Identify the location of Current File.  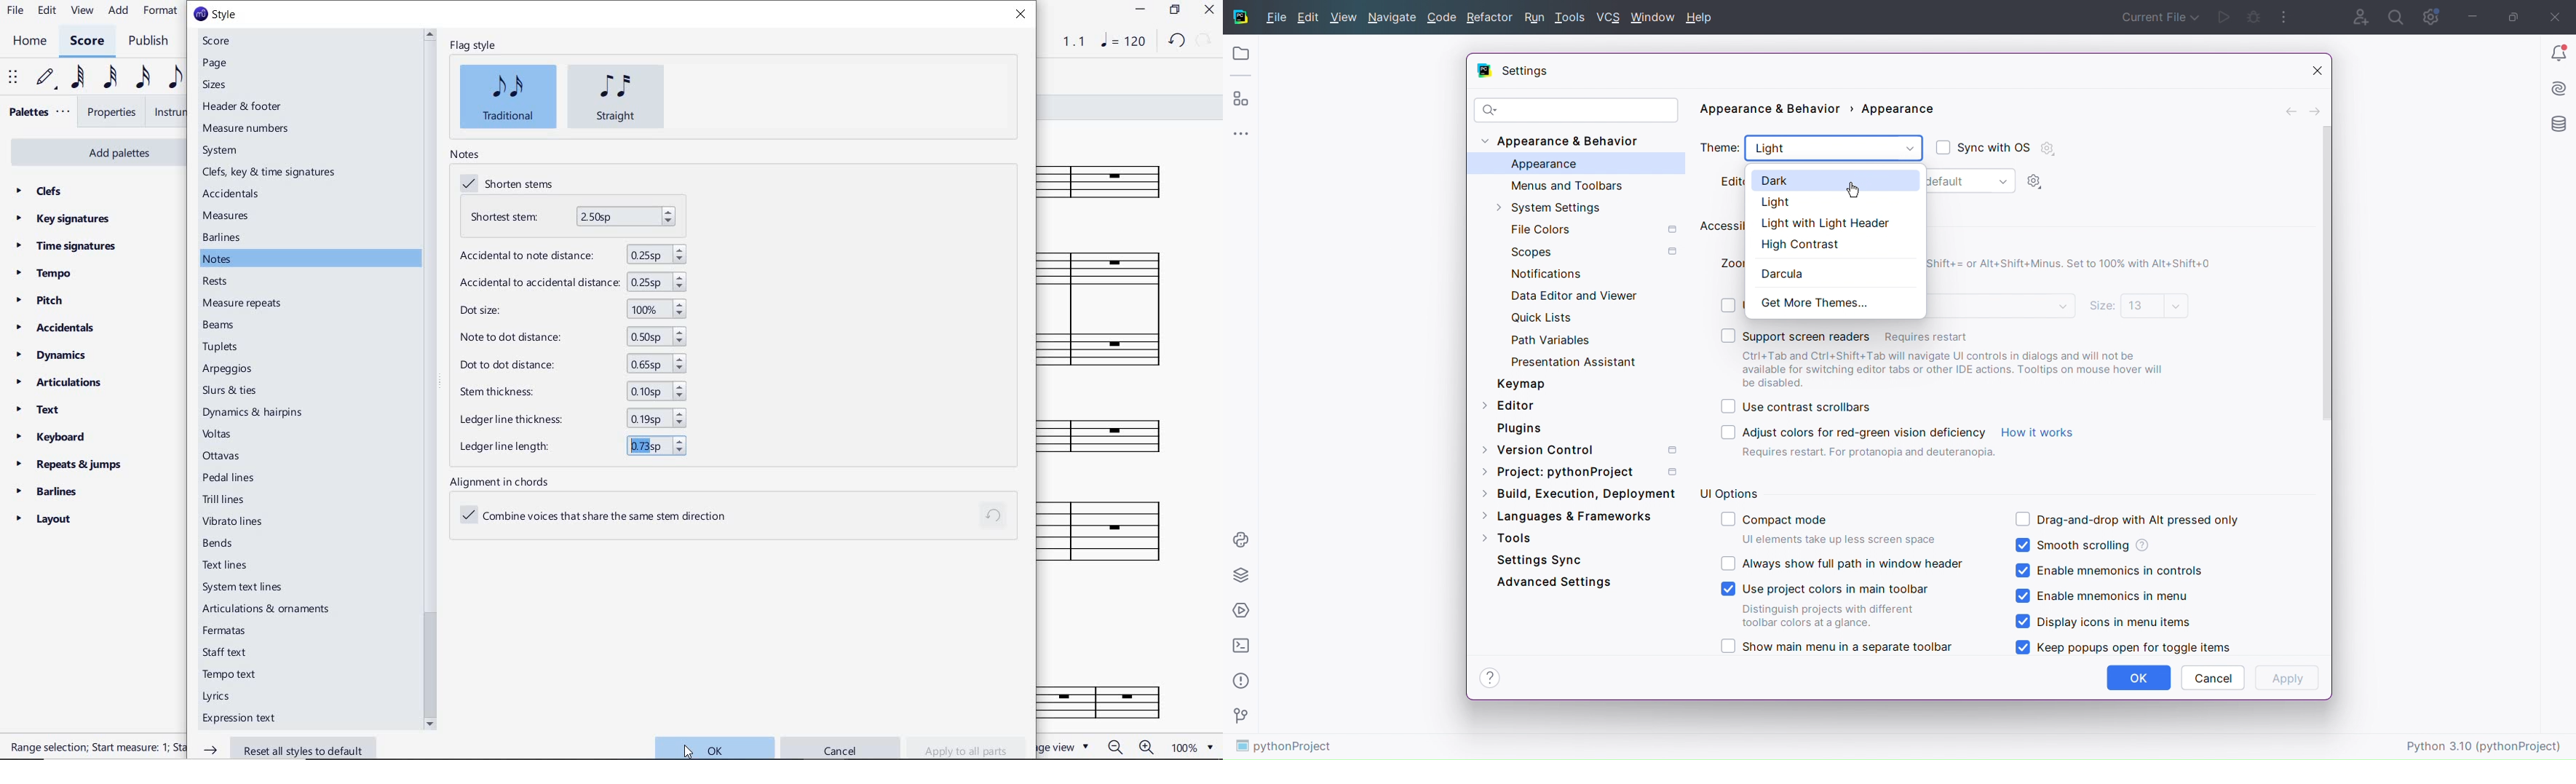
(2158, 17).